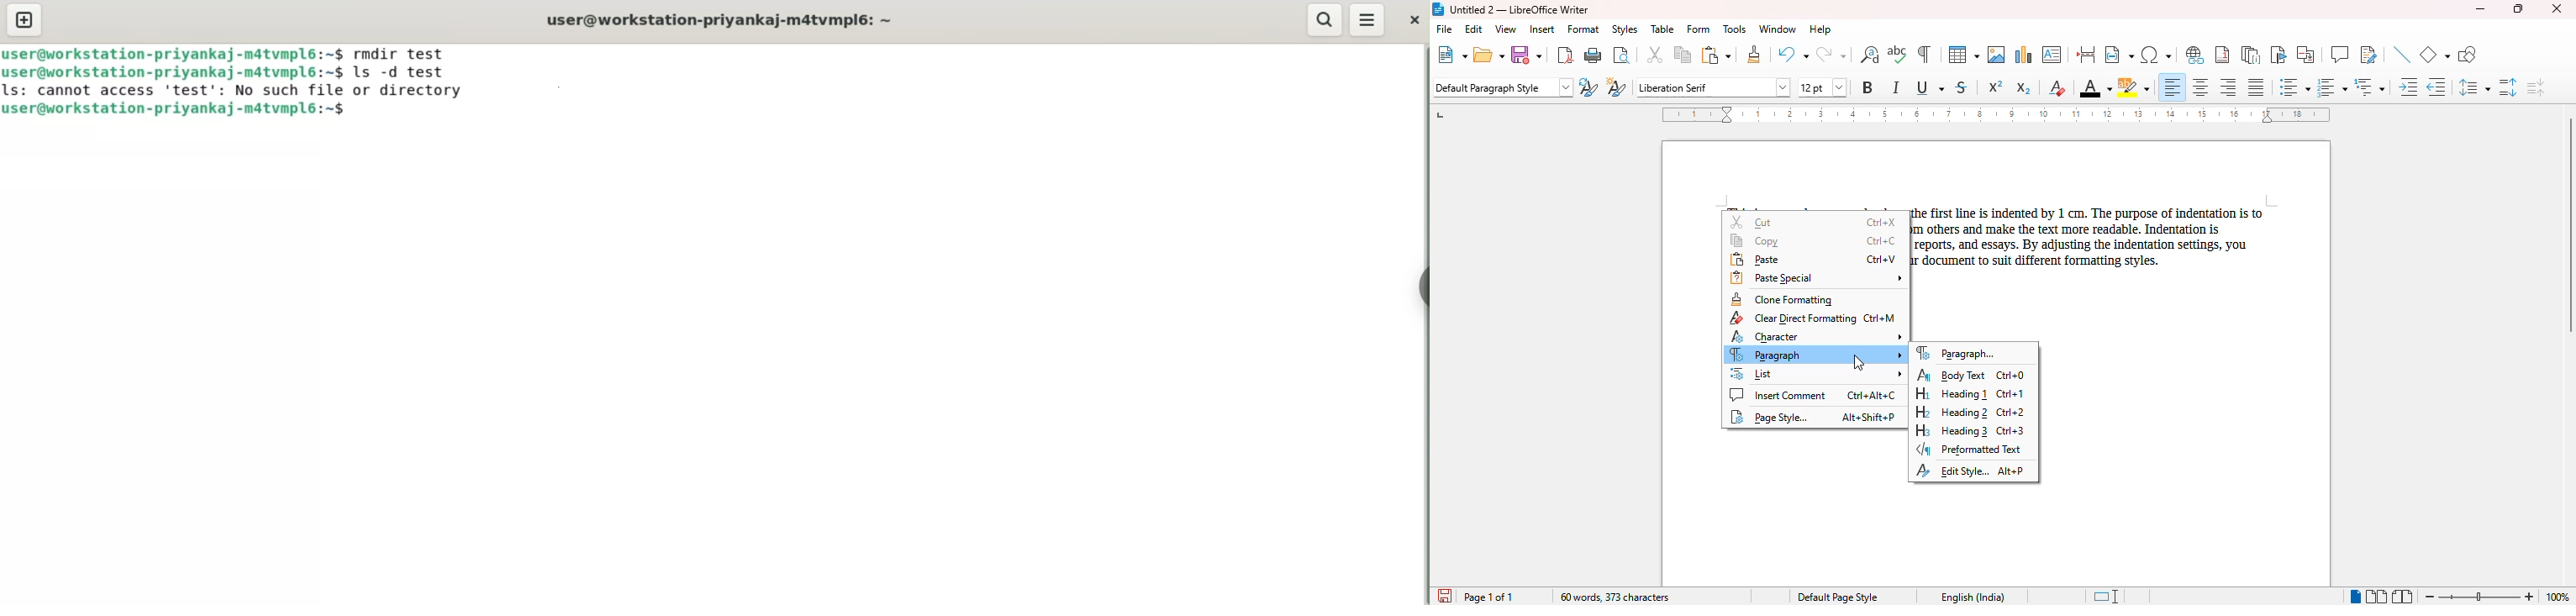 The image size is (2576, 616). What do you see at coordinates (1529, 55) in the screenshot?
I see `save` at bounding box center [1529, 55].